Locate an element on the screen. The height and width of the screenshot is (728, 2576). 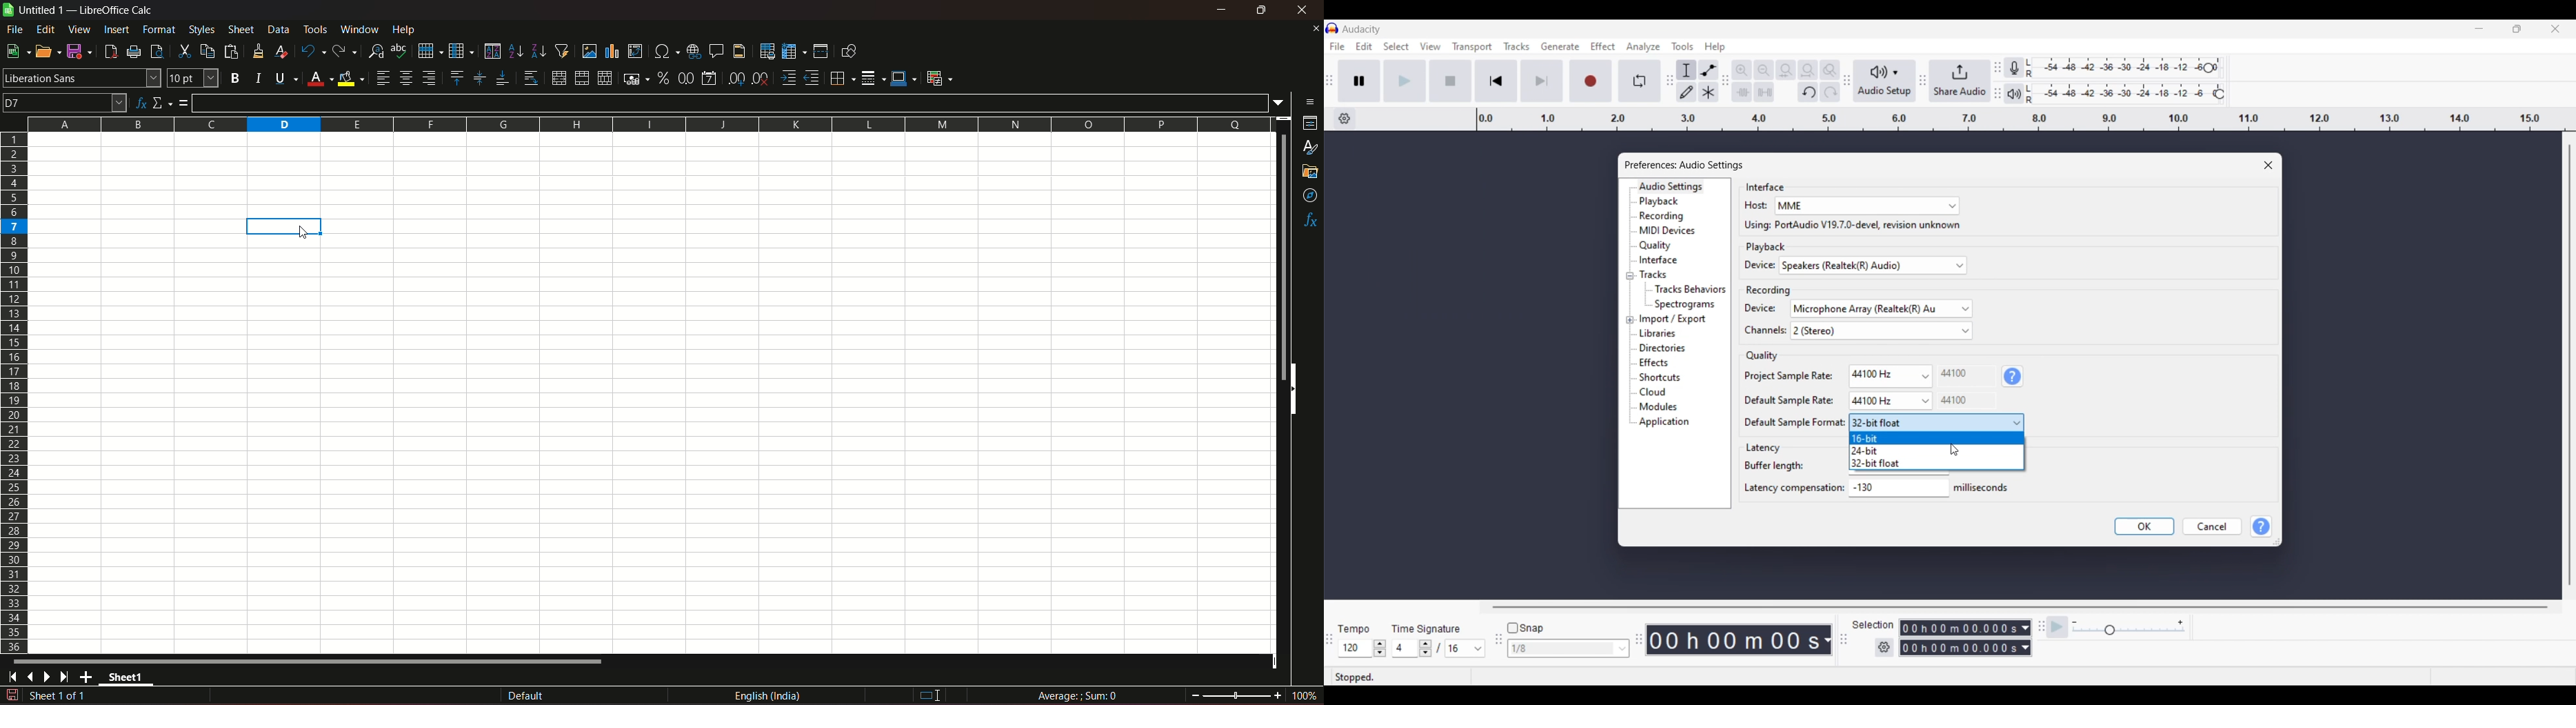
Modules is located at coordinates (1668, 407).